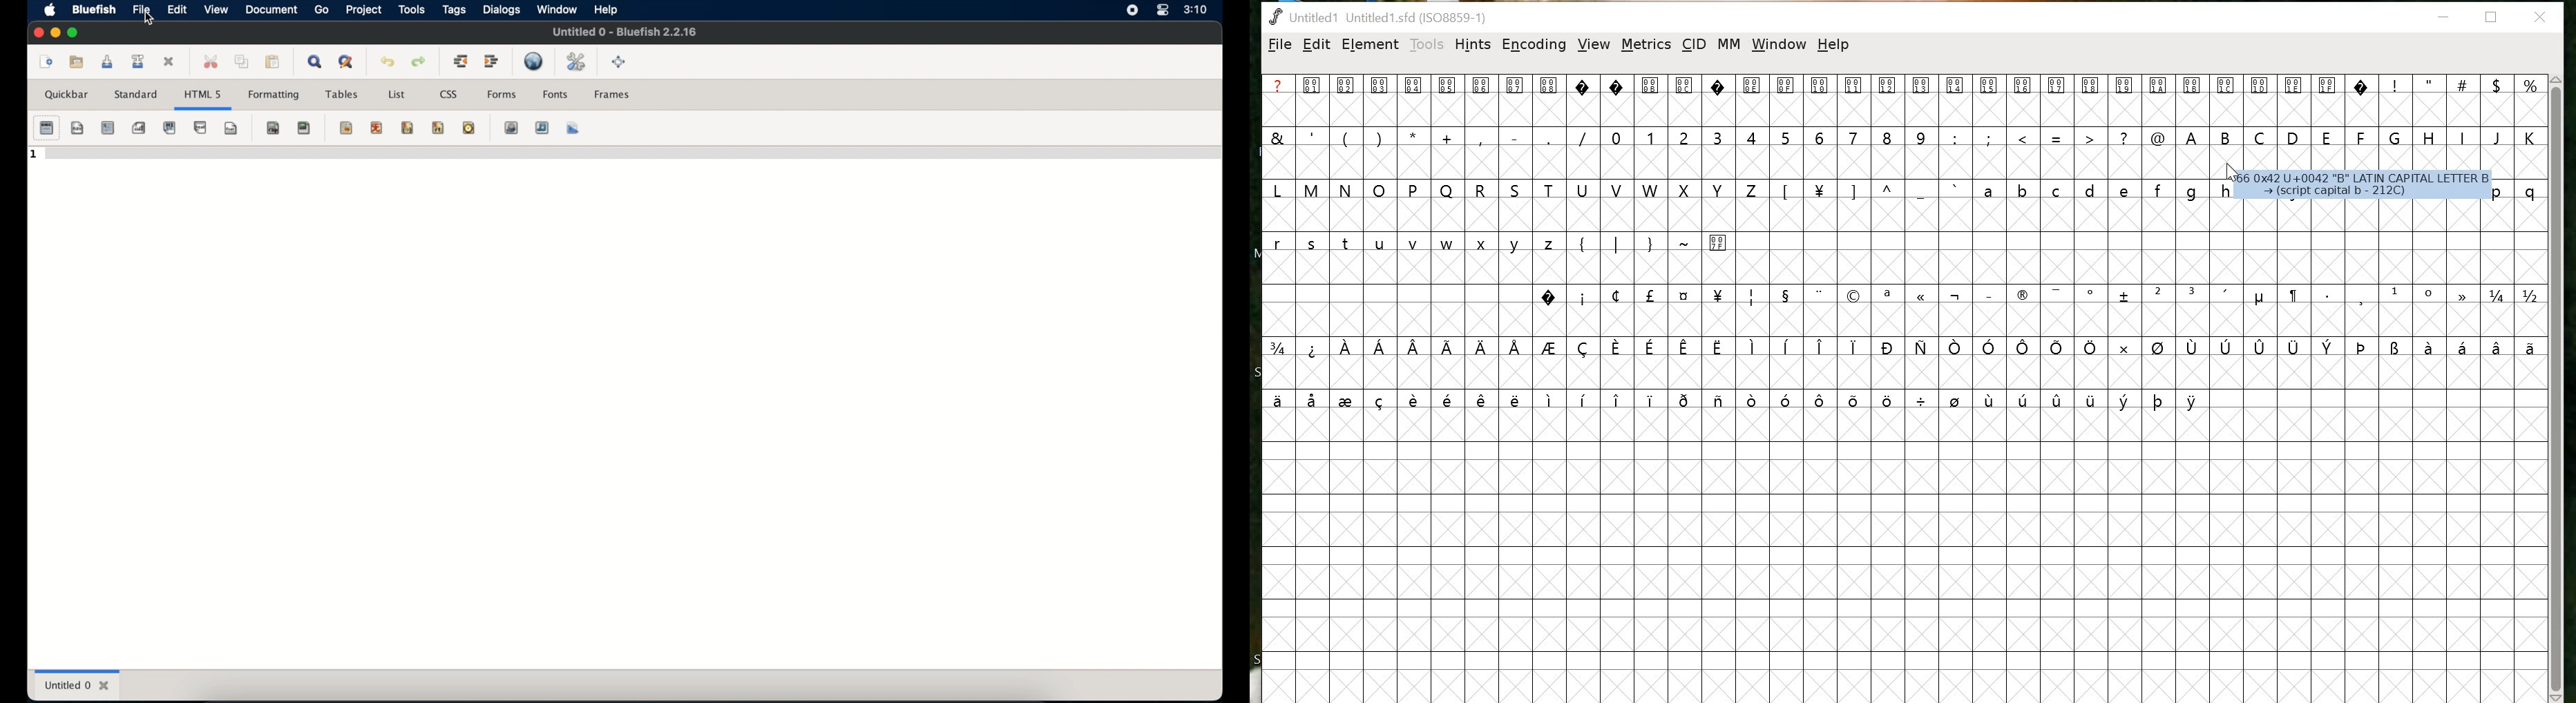  I want to click on glyphs/black canvas, so click(1901, 385).